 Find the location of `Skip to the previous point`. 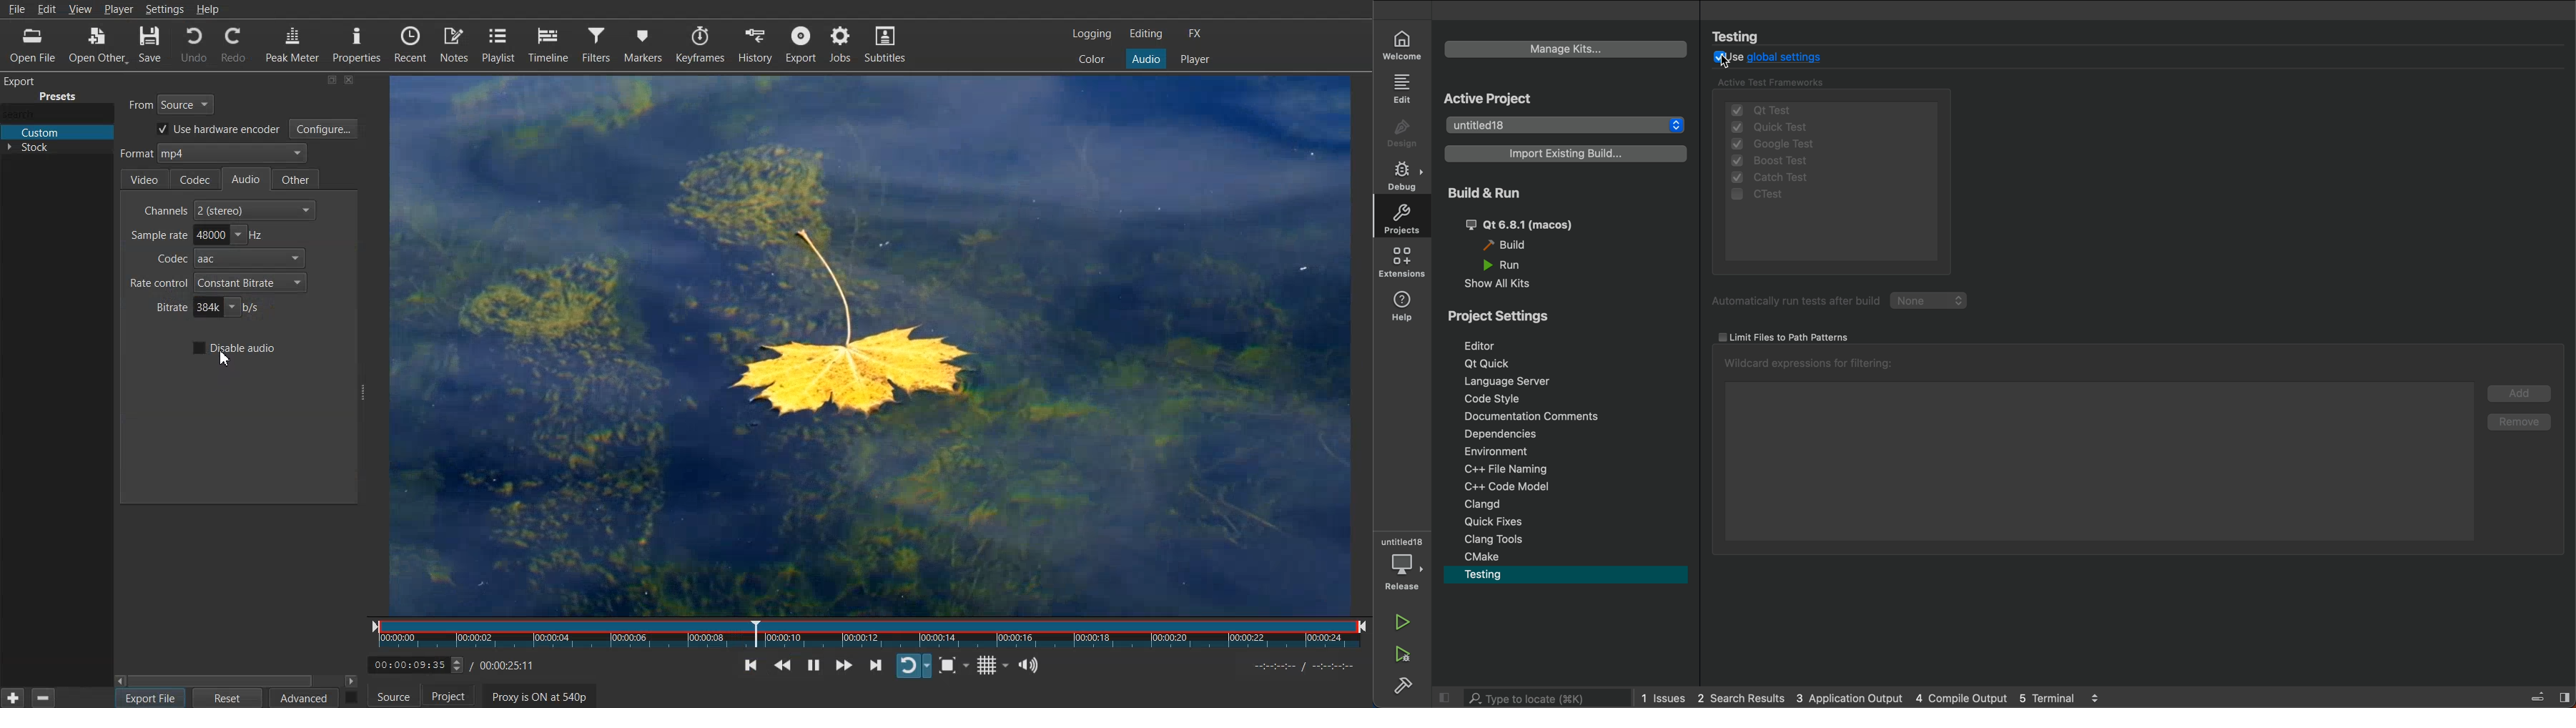

Skip to the previous point is located at coordinates (754, 664).